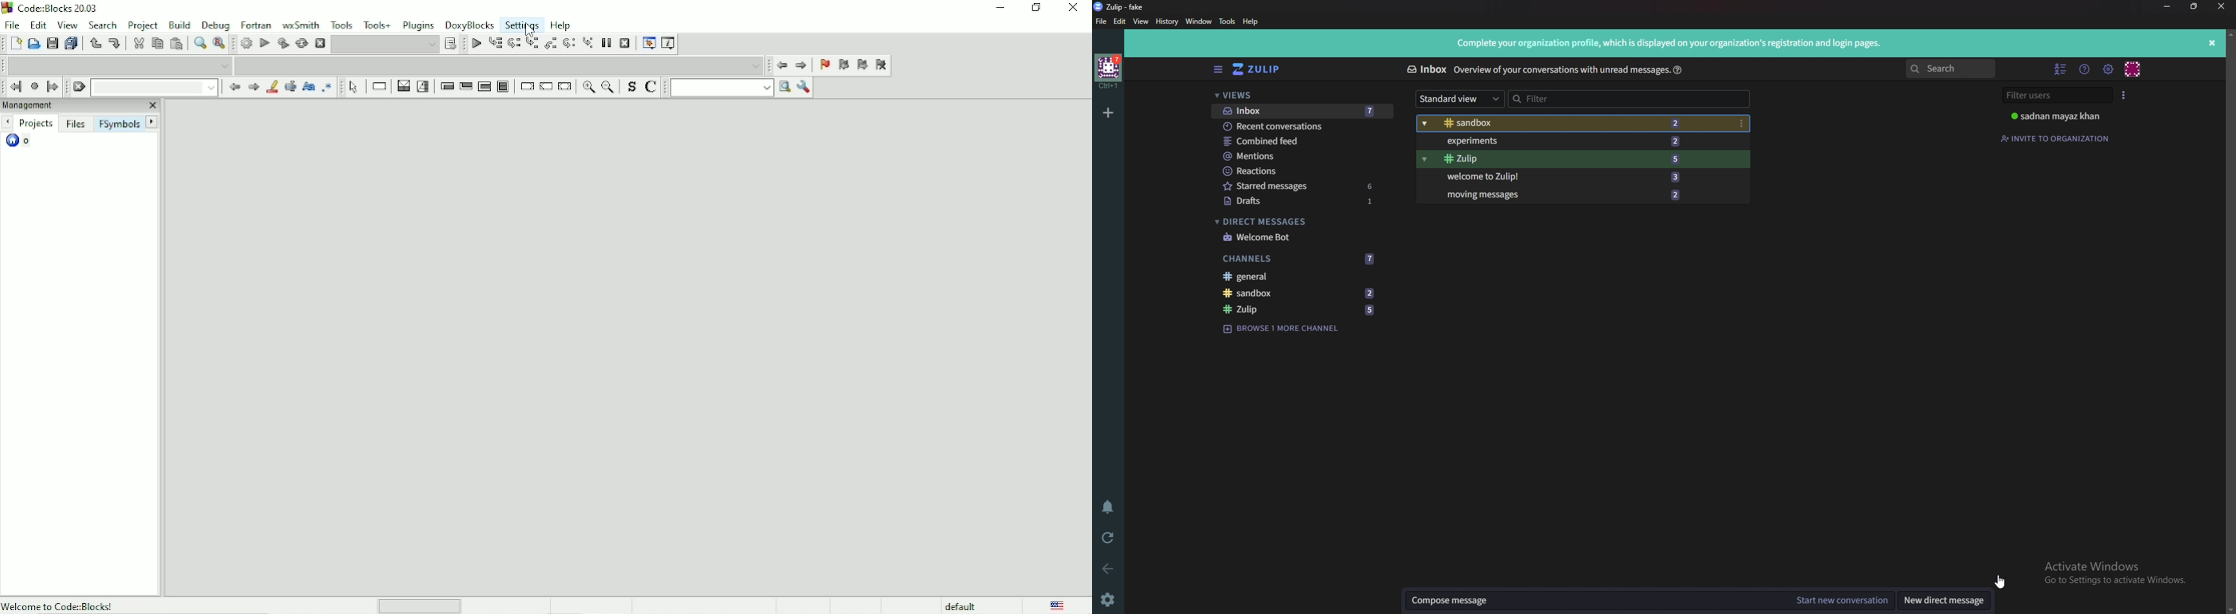 The image size is (2240, 616). Describe the element at coordinates (1569, 141) in the screenshot. I see `Experiments` at that location.